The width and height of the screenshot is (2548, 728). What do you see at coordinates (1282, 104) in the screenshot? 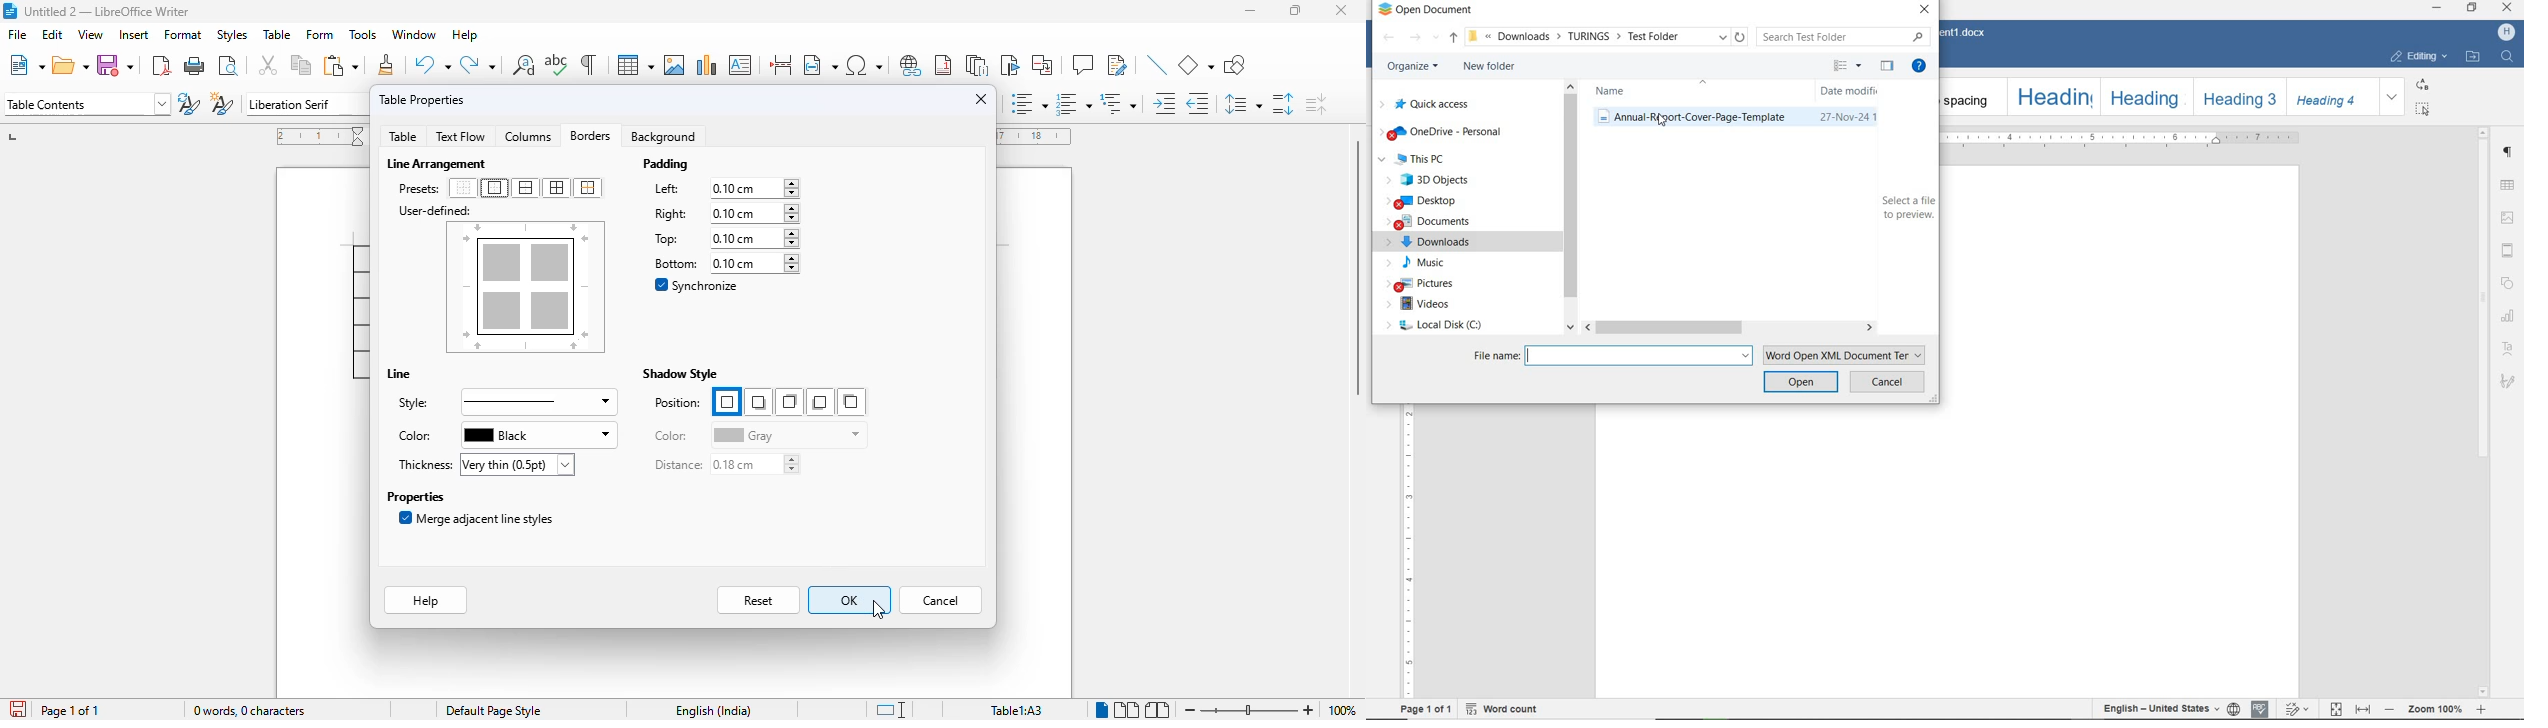
I see `increase paragraph spacing` at bounding box center [1282, 104].